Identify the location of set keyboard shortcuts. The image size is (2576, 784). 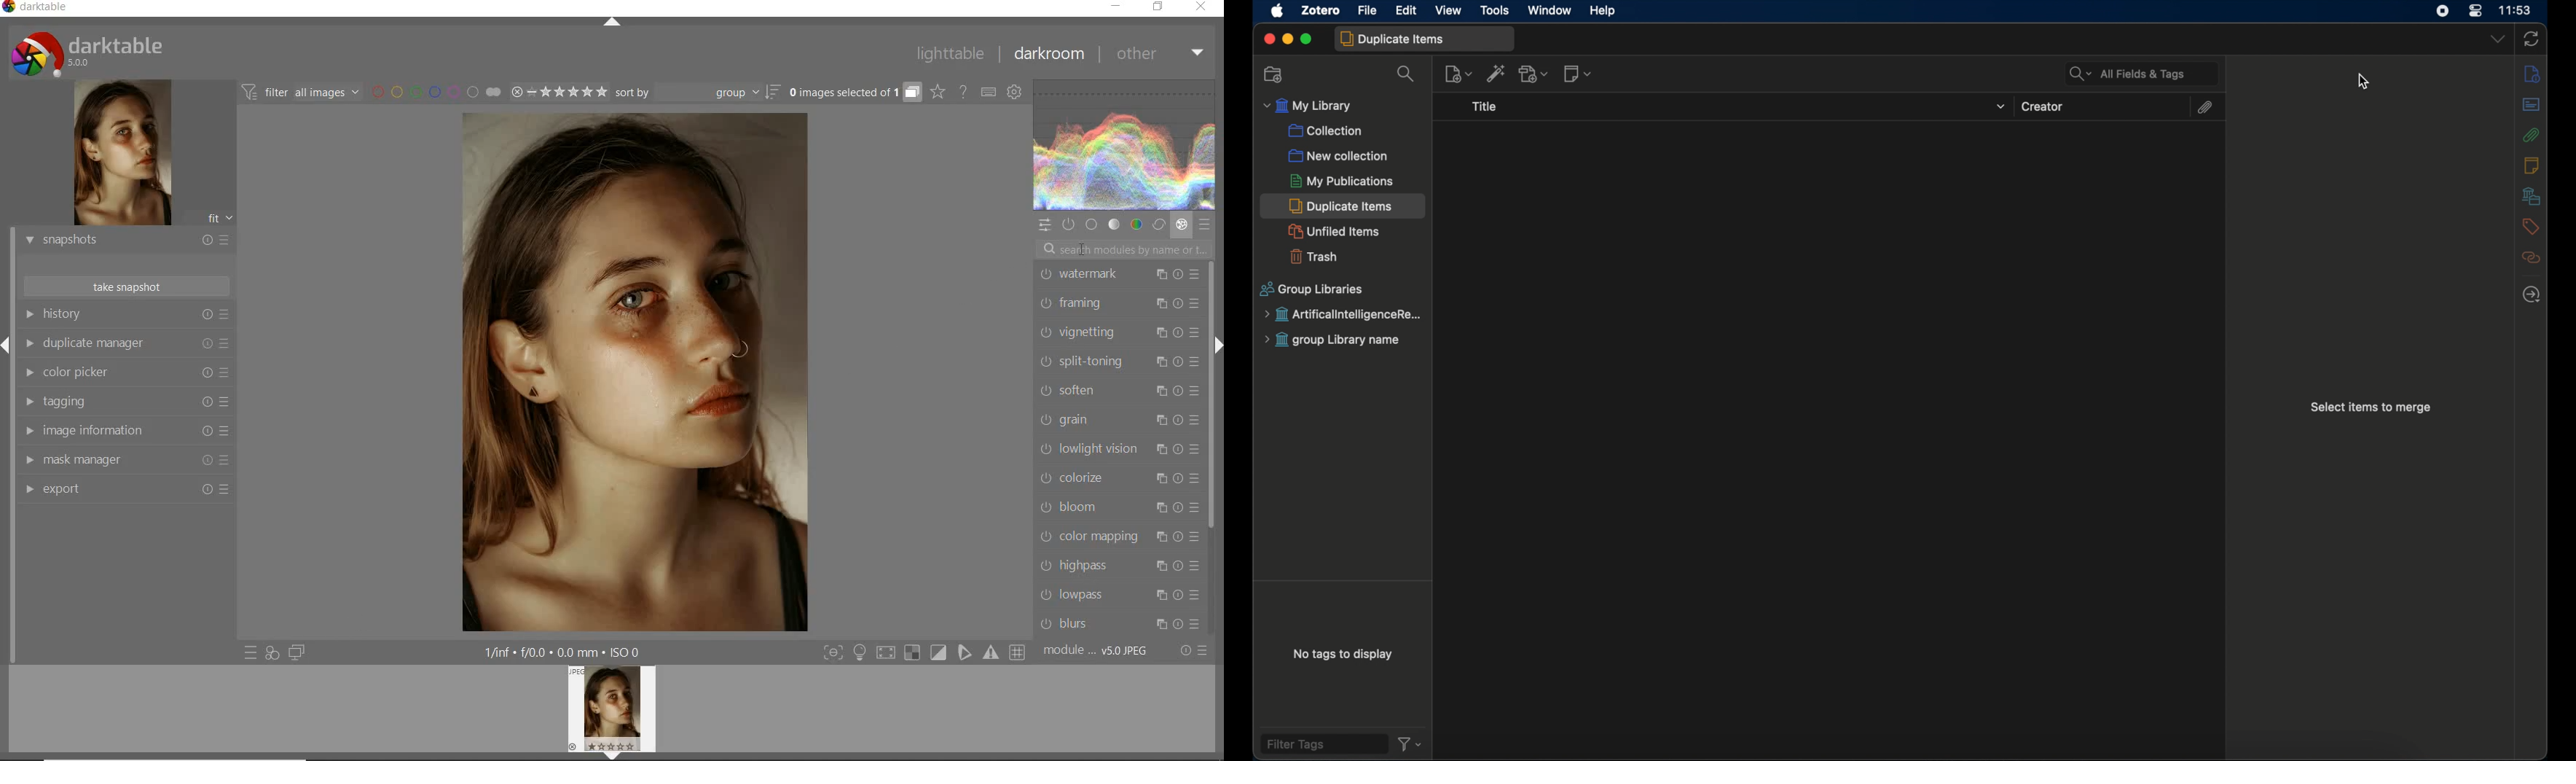
(988, 93).